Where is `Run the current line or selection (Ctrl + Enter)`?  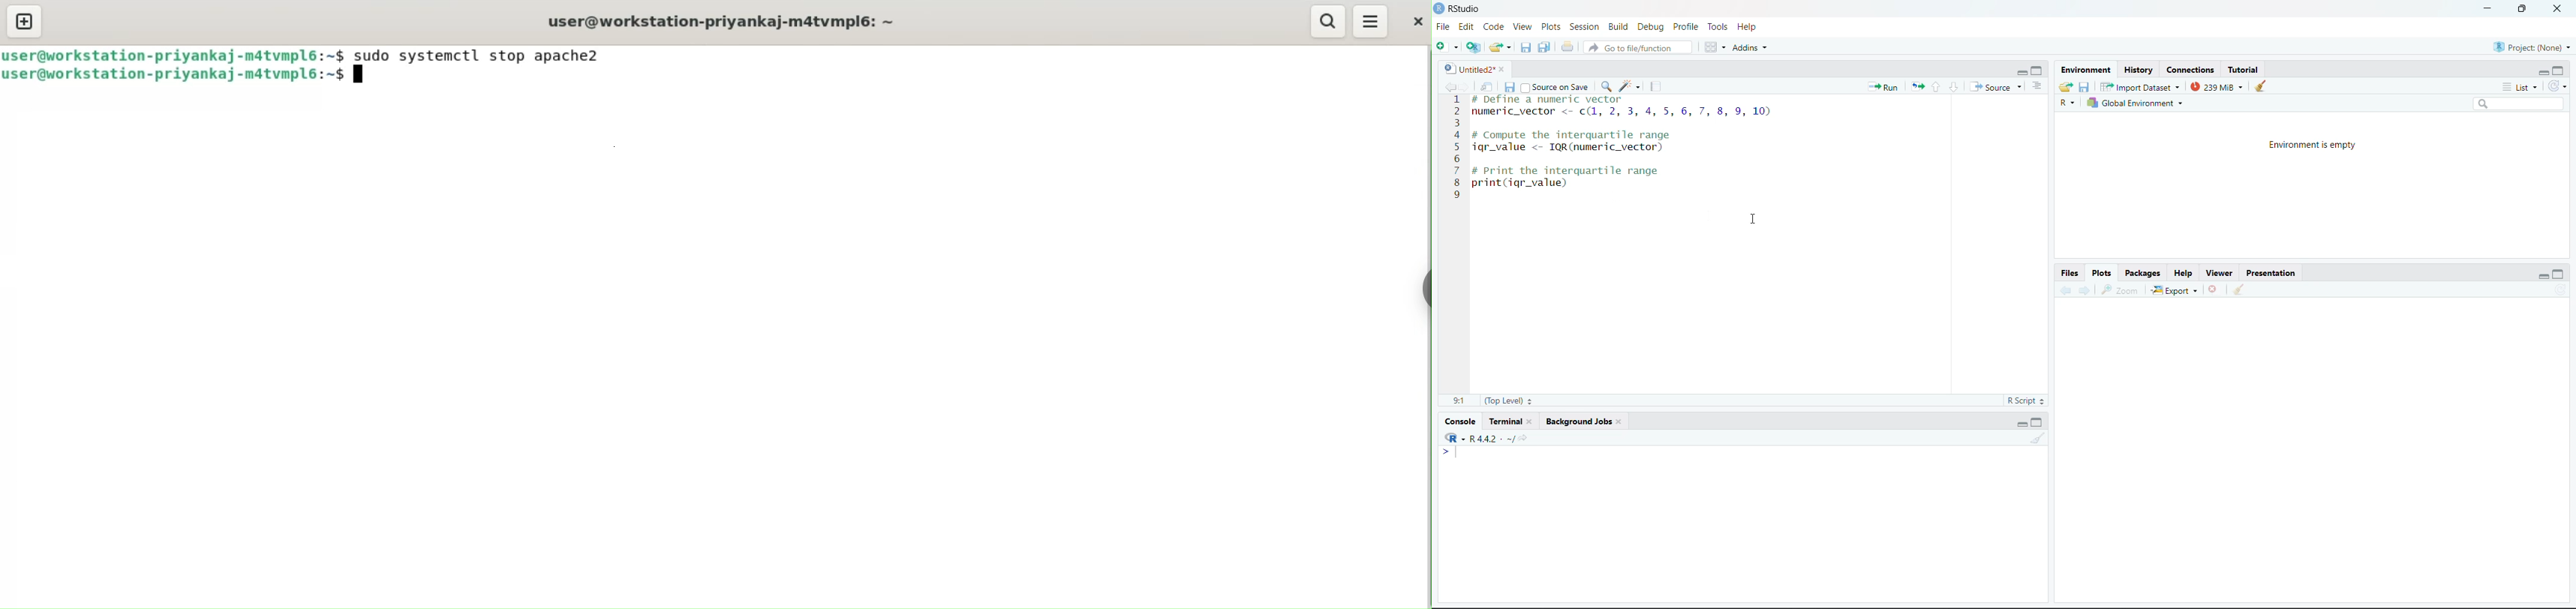
Run the current line or selection (Ctrl + Enter) is located at coordinates (1884, 85).